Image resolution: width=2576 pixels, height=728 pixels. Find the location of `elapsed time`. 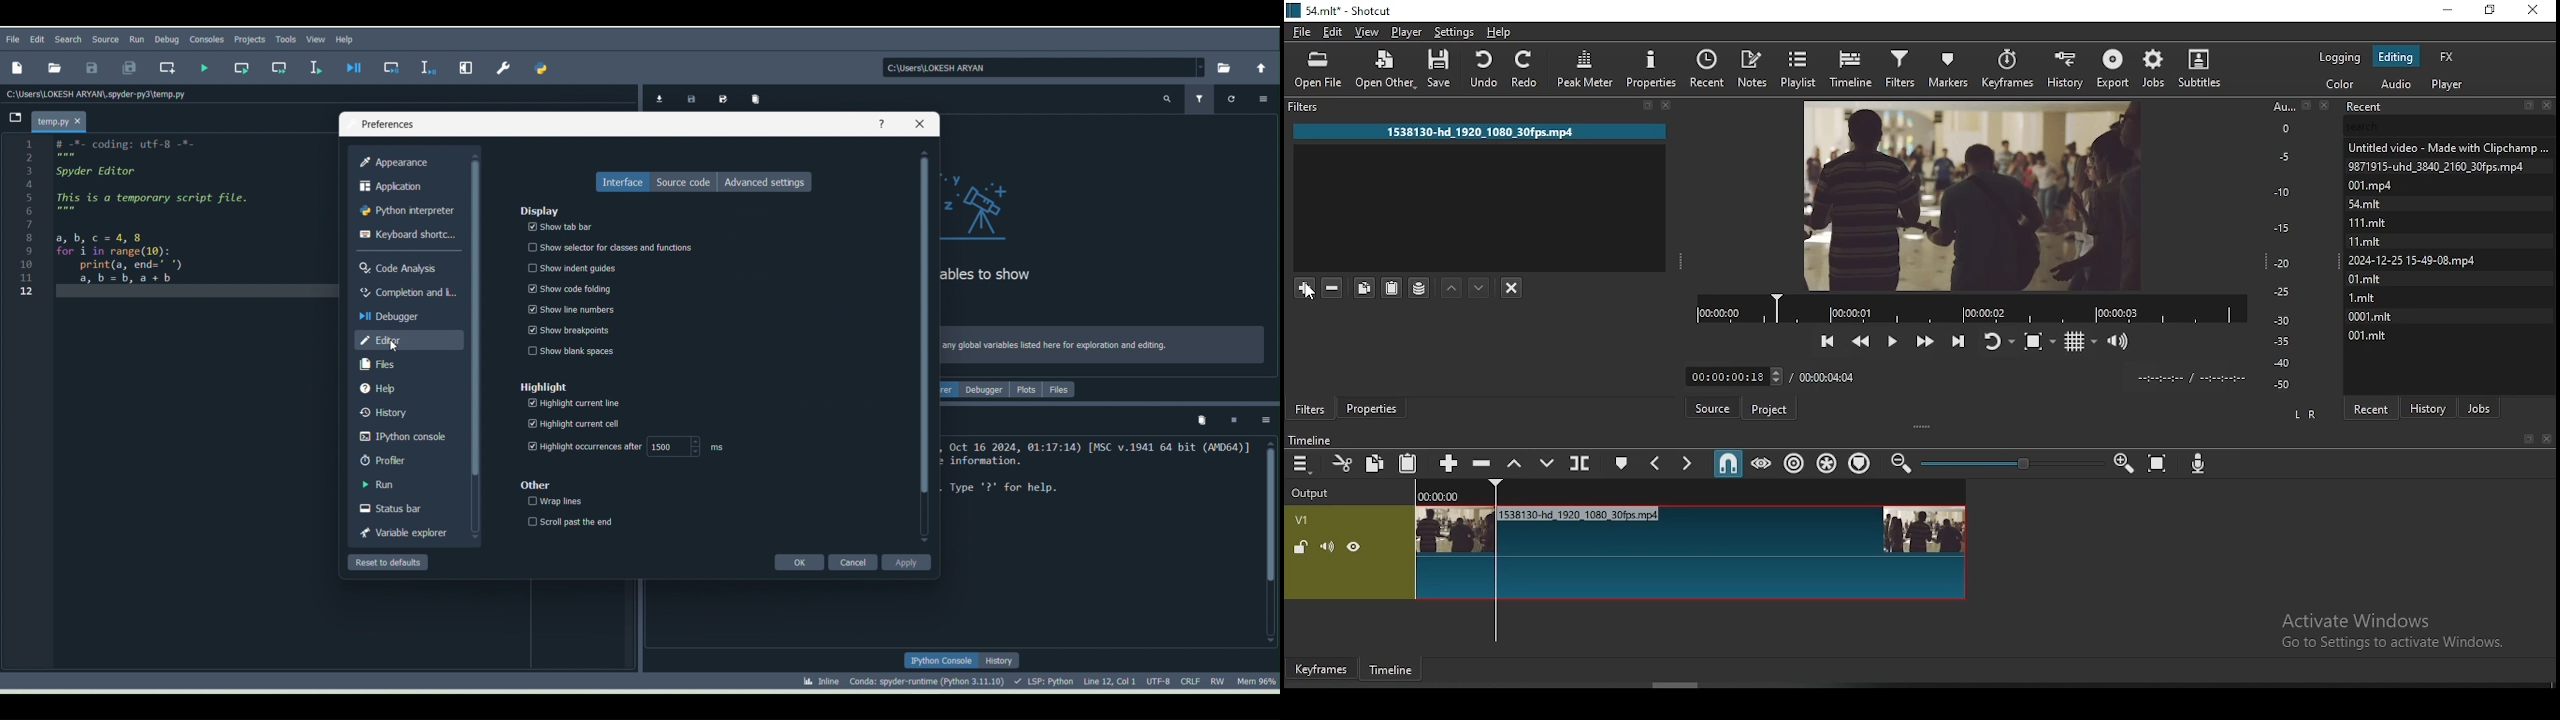

elapsed time is located at coordinates (1734, 376).